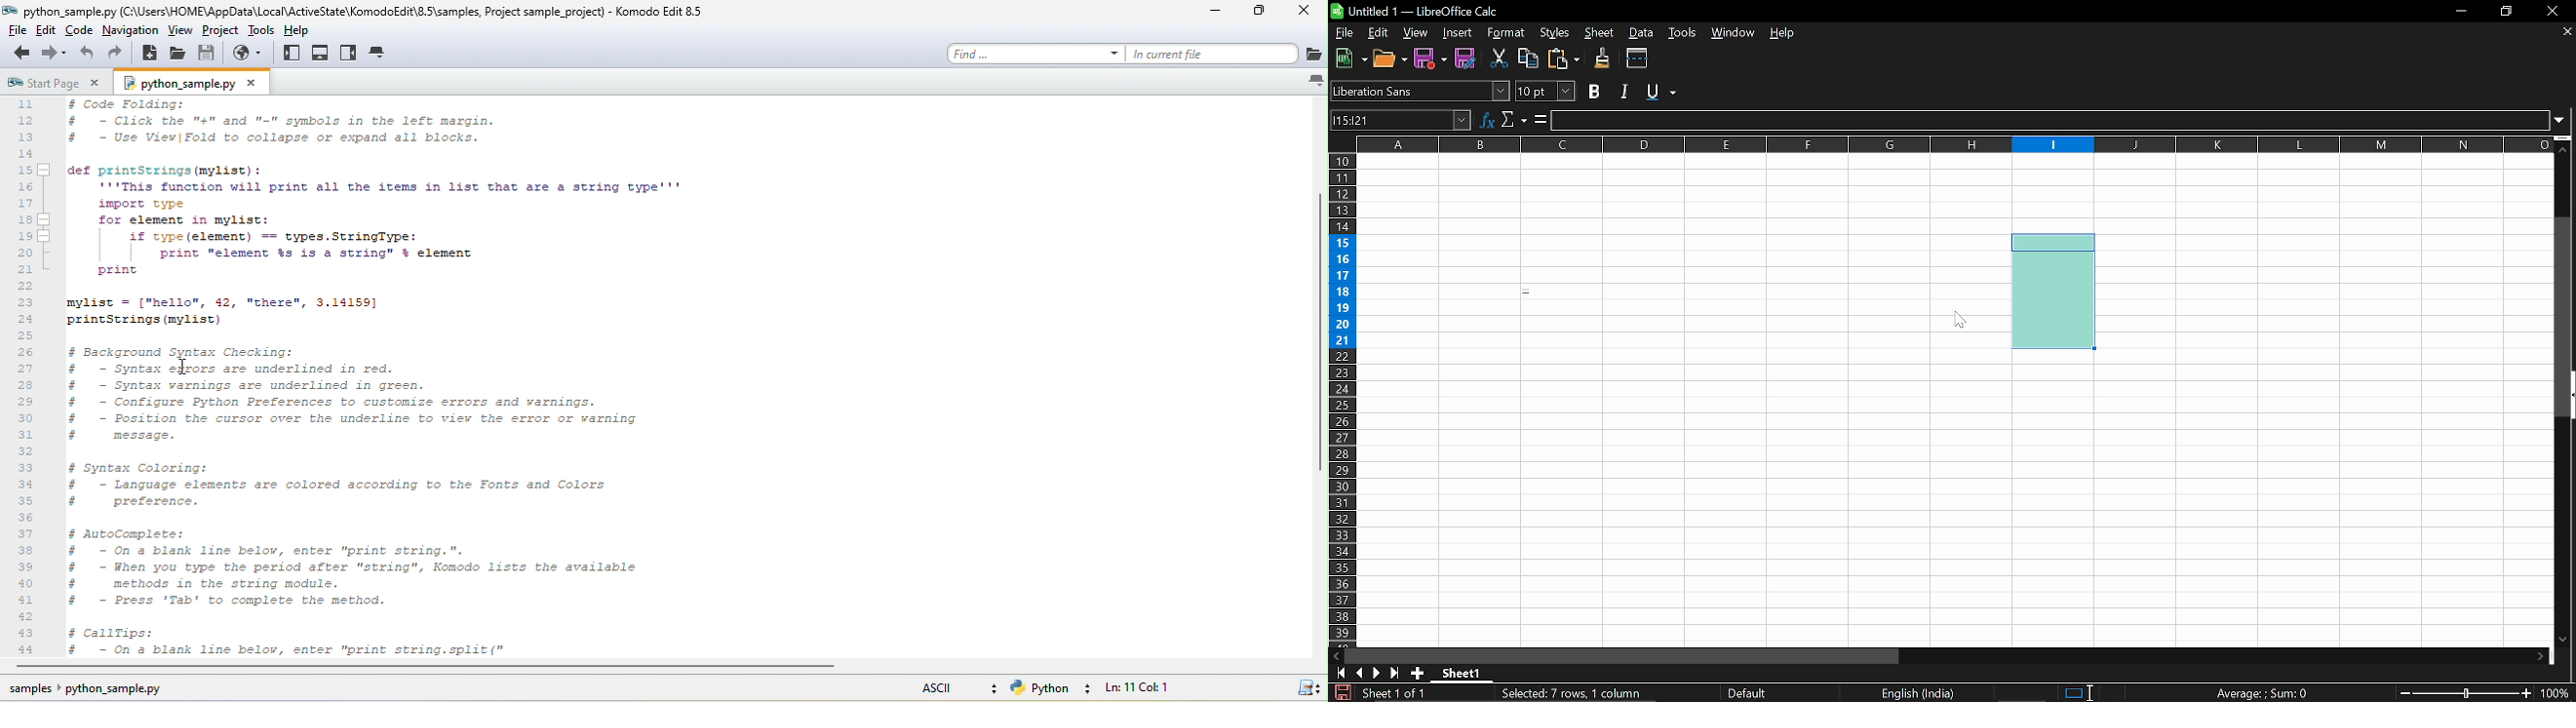 This screenshot has height=728, width=2576. What do you see at coordinates (1547, 92) in the screenshot?
I see `Font size` at bounding box center [1547, 92].